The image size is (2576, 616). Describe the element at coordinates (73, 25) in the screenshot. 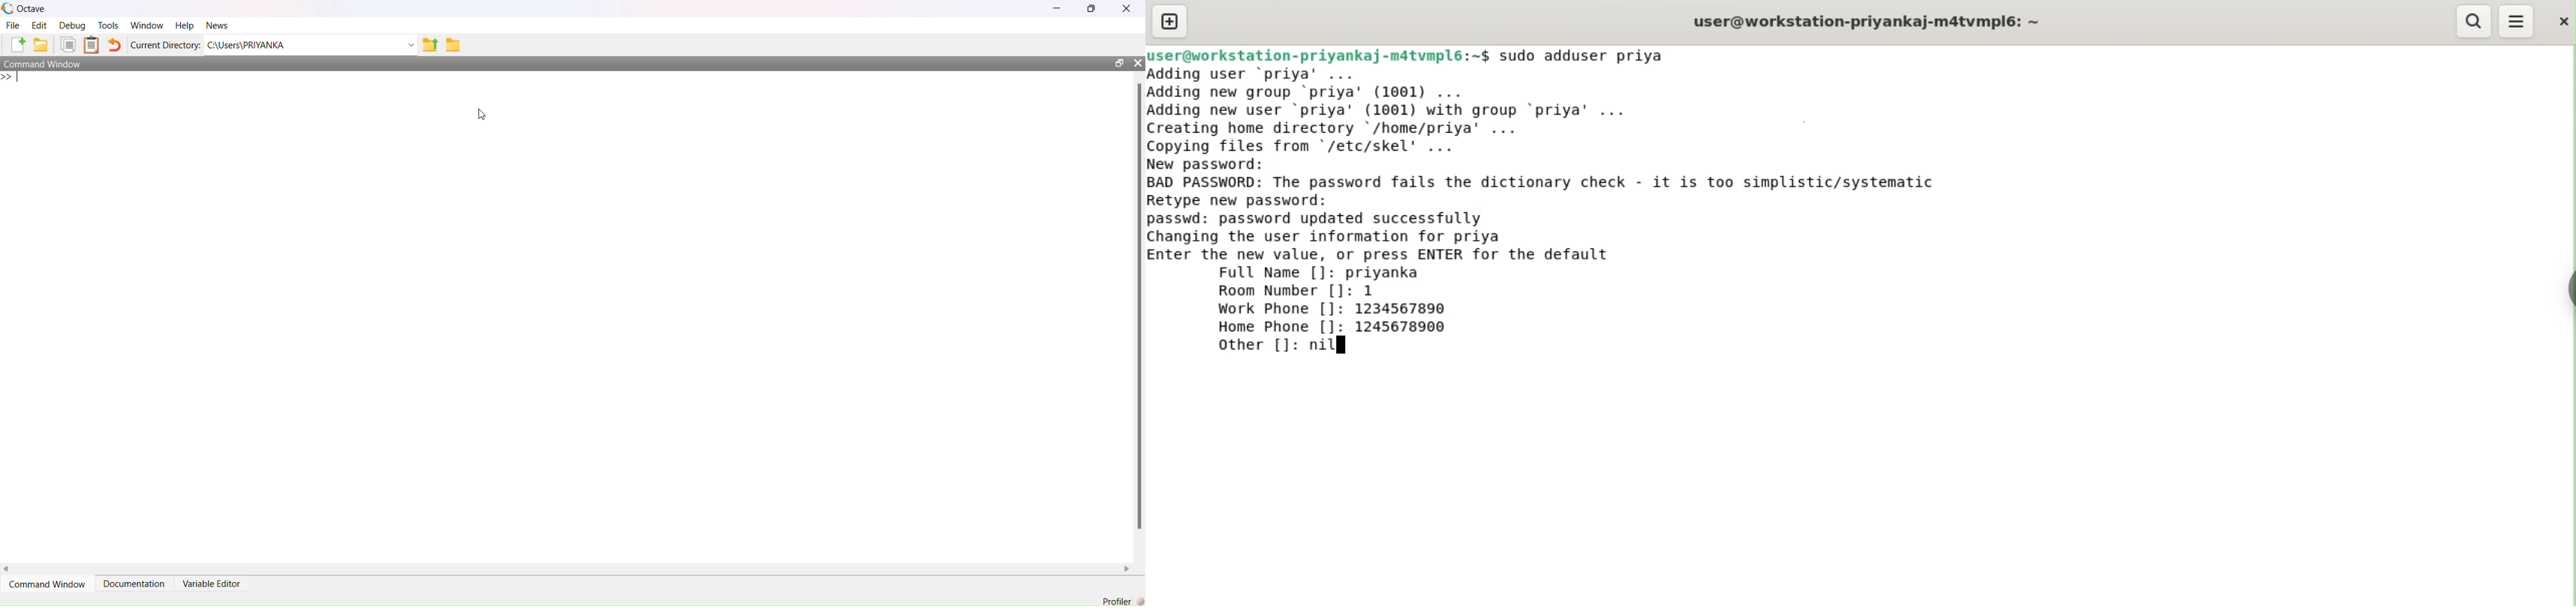

I see `Debug` at that location.